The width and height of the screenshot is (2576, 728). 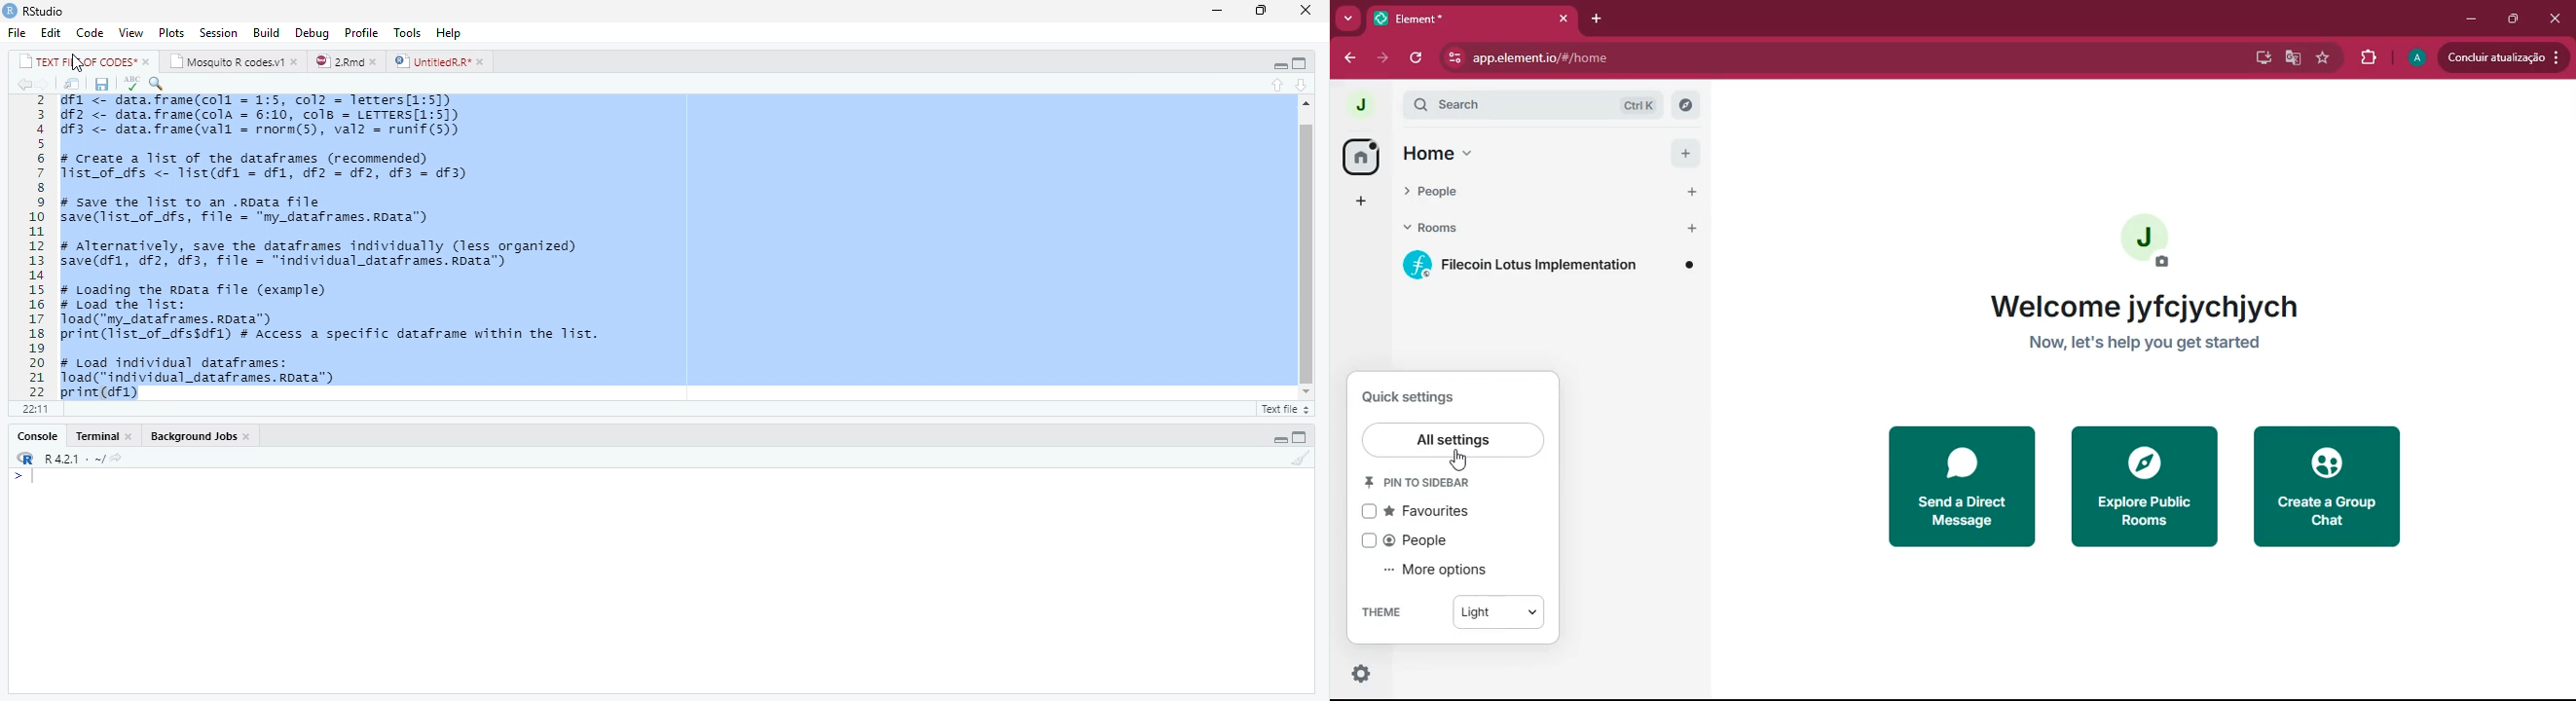 I want to click on Close, so click(x=1306, y=11).